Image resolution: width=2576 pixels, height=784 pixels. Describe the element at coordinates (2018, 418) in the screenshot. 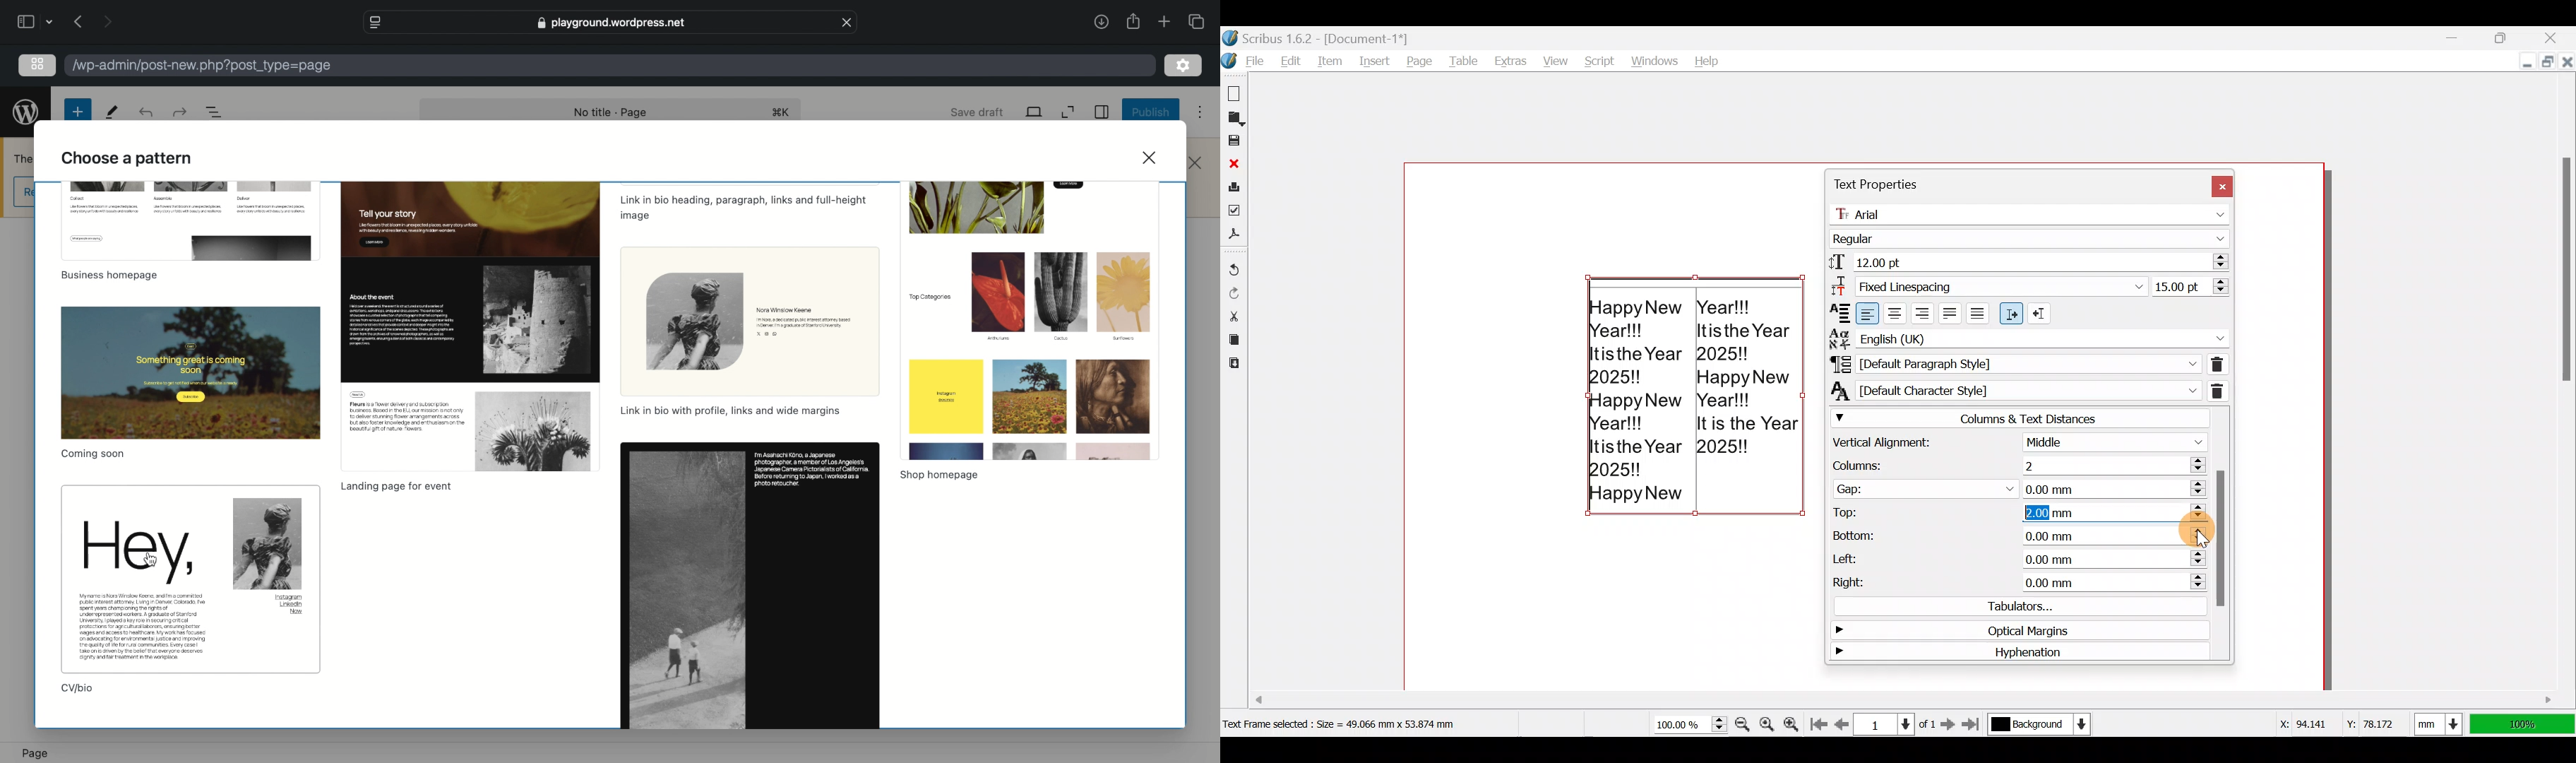

I see `Columns & text distances` at that location.